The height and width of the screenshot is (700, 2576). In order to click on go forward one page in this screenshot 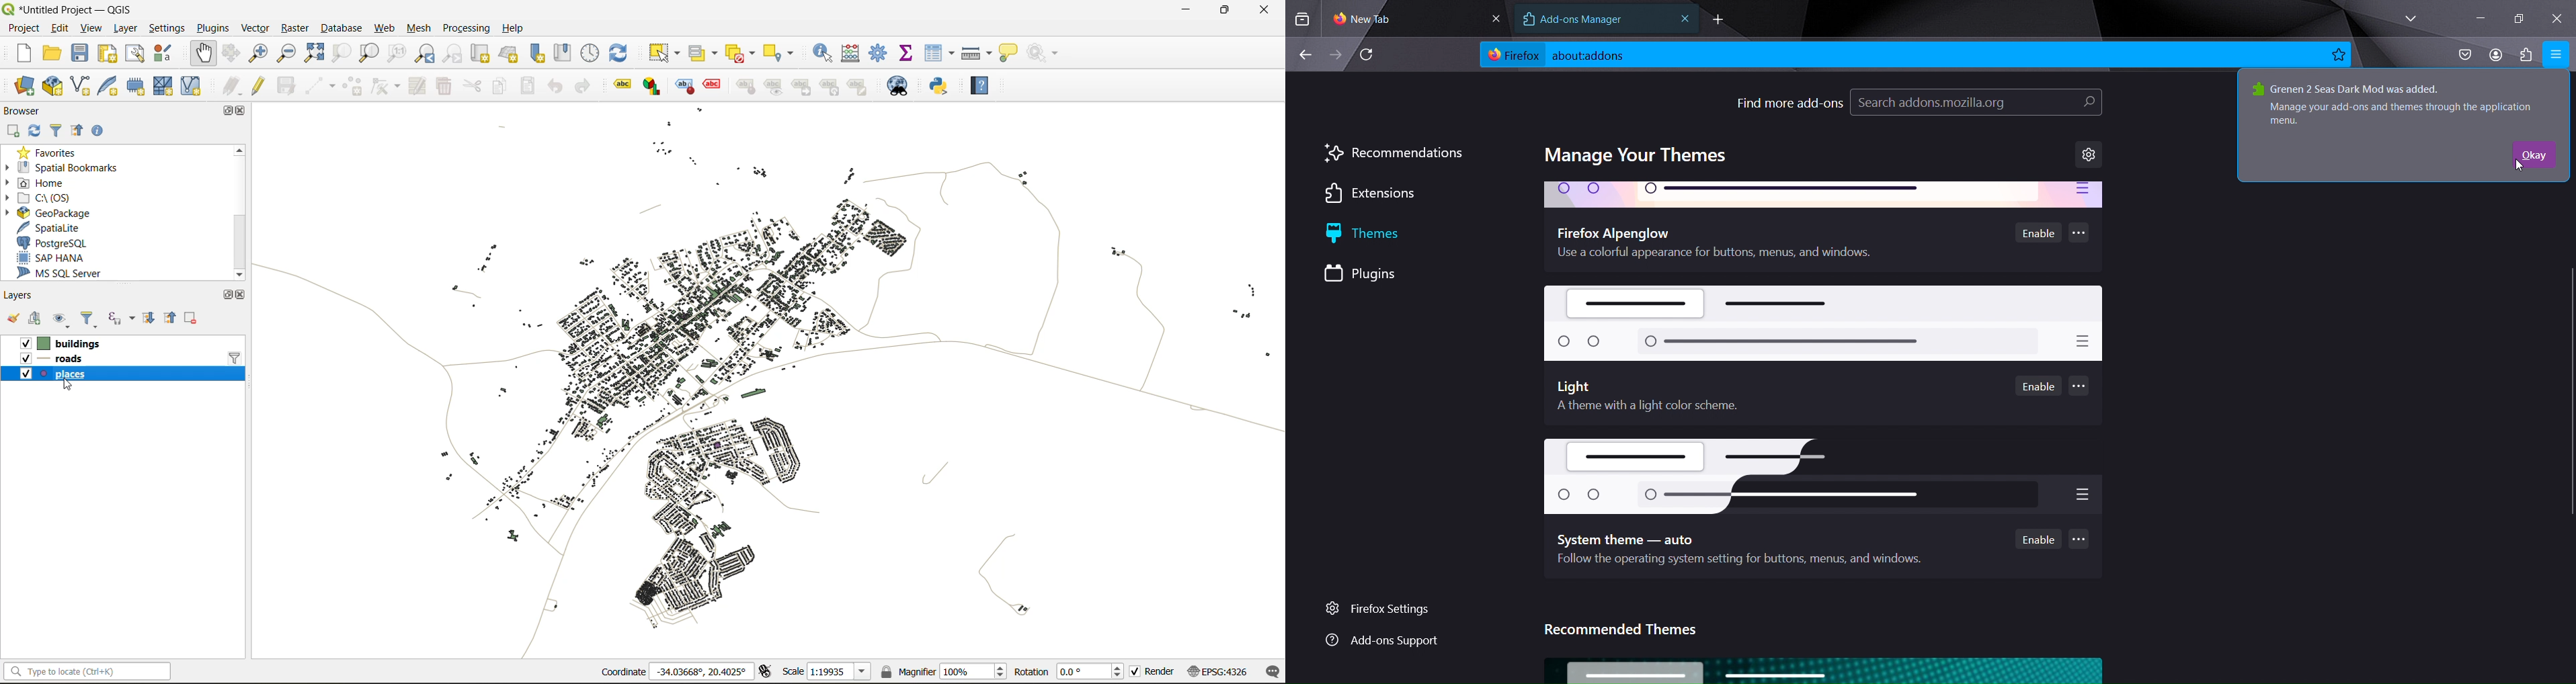, I will do `click(1337, 56)`.